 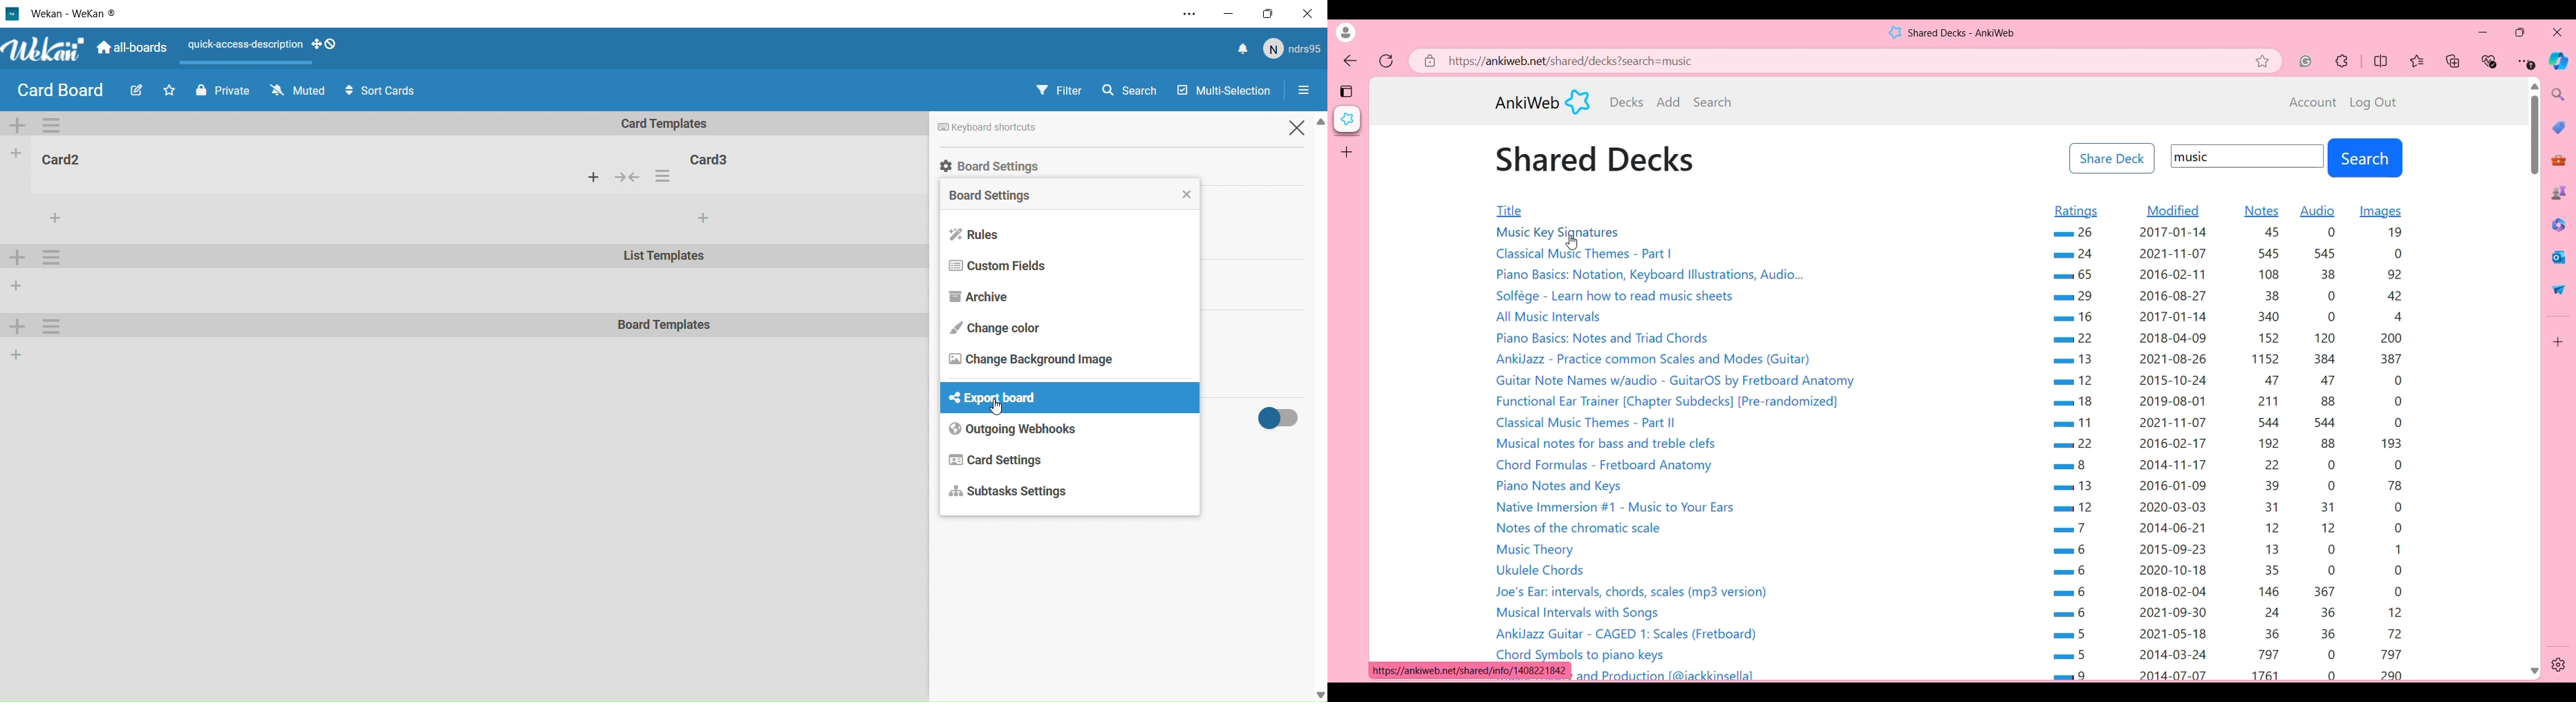 I want to click on , so click(x=18, y=124).